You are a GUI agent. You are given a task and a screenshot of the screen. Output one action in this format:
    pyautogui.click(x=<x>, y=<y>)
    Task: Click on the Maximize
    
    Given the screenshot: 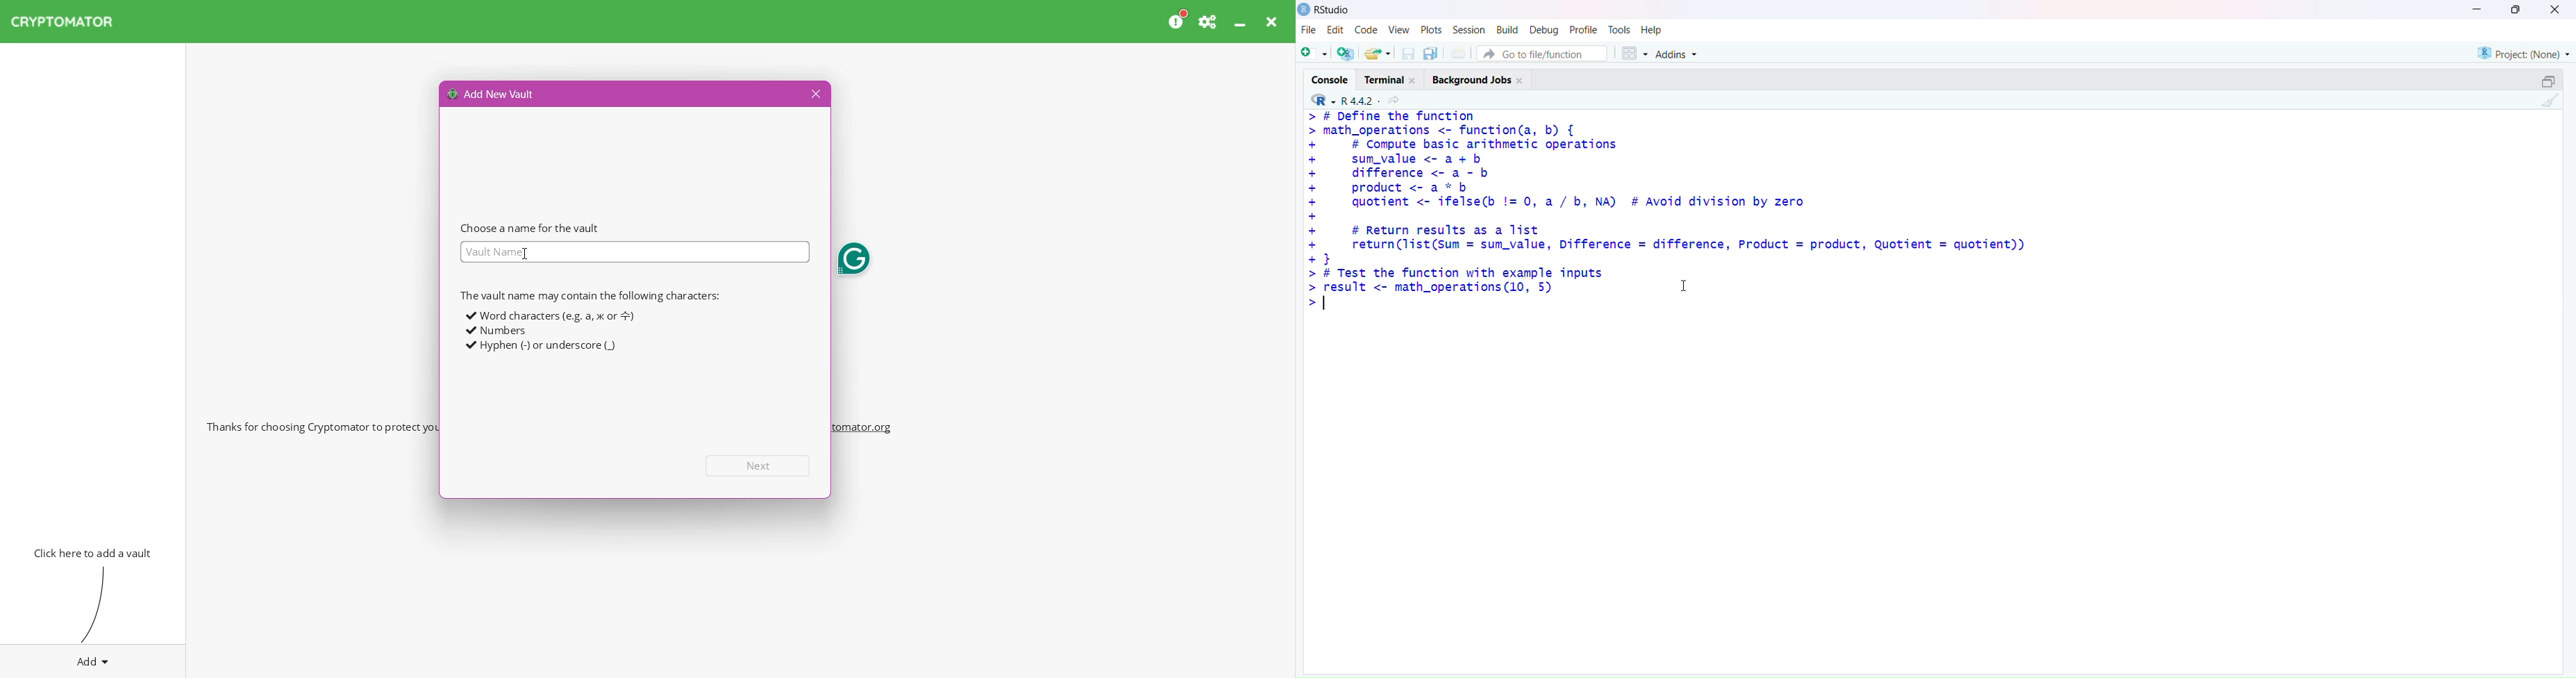 What is the action you would take?
    pyautogui.click(x=2548, y=79)
    